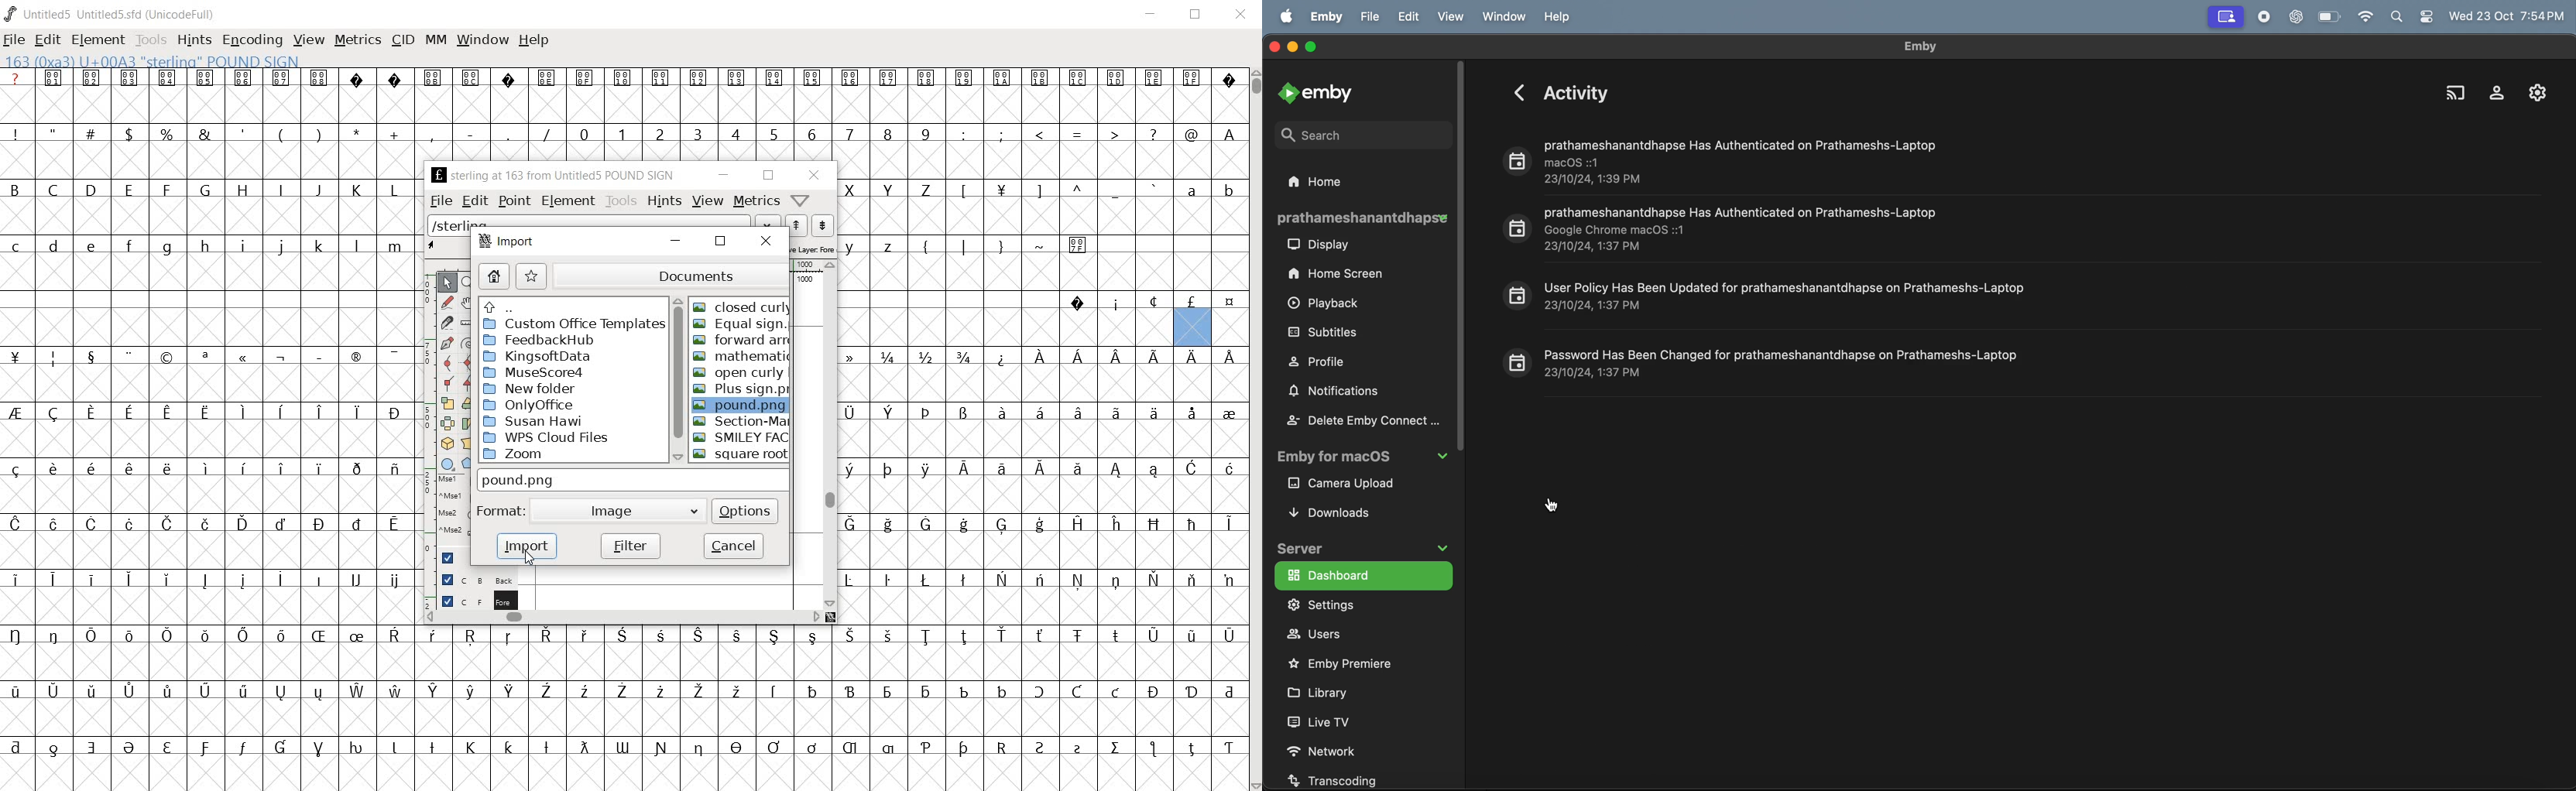 The height and width of the screenshot is (812, 2576). What do you see at coordinates (18, 525) in the screenshot?
I see `Symbol` at bounding box center [18, 525].